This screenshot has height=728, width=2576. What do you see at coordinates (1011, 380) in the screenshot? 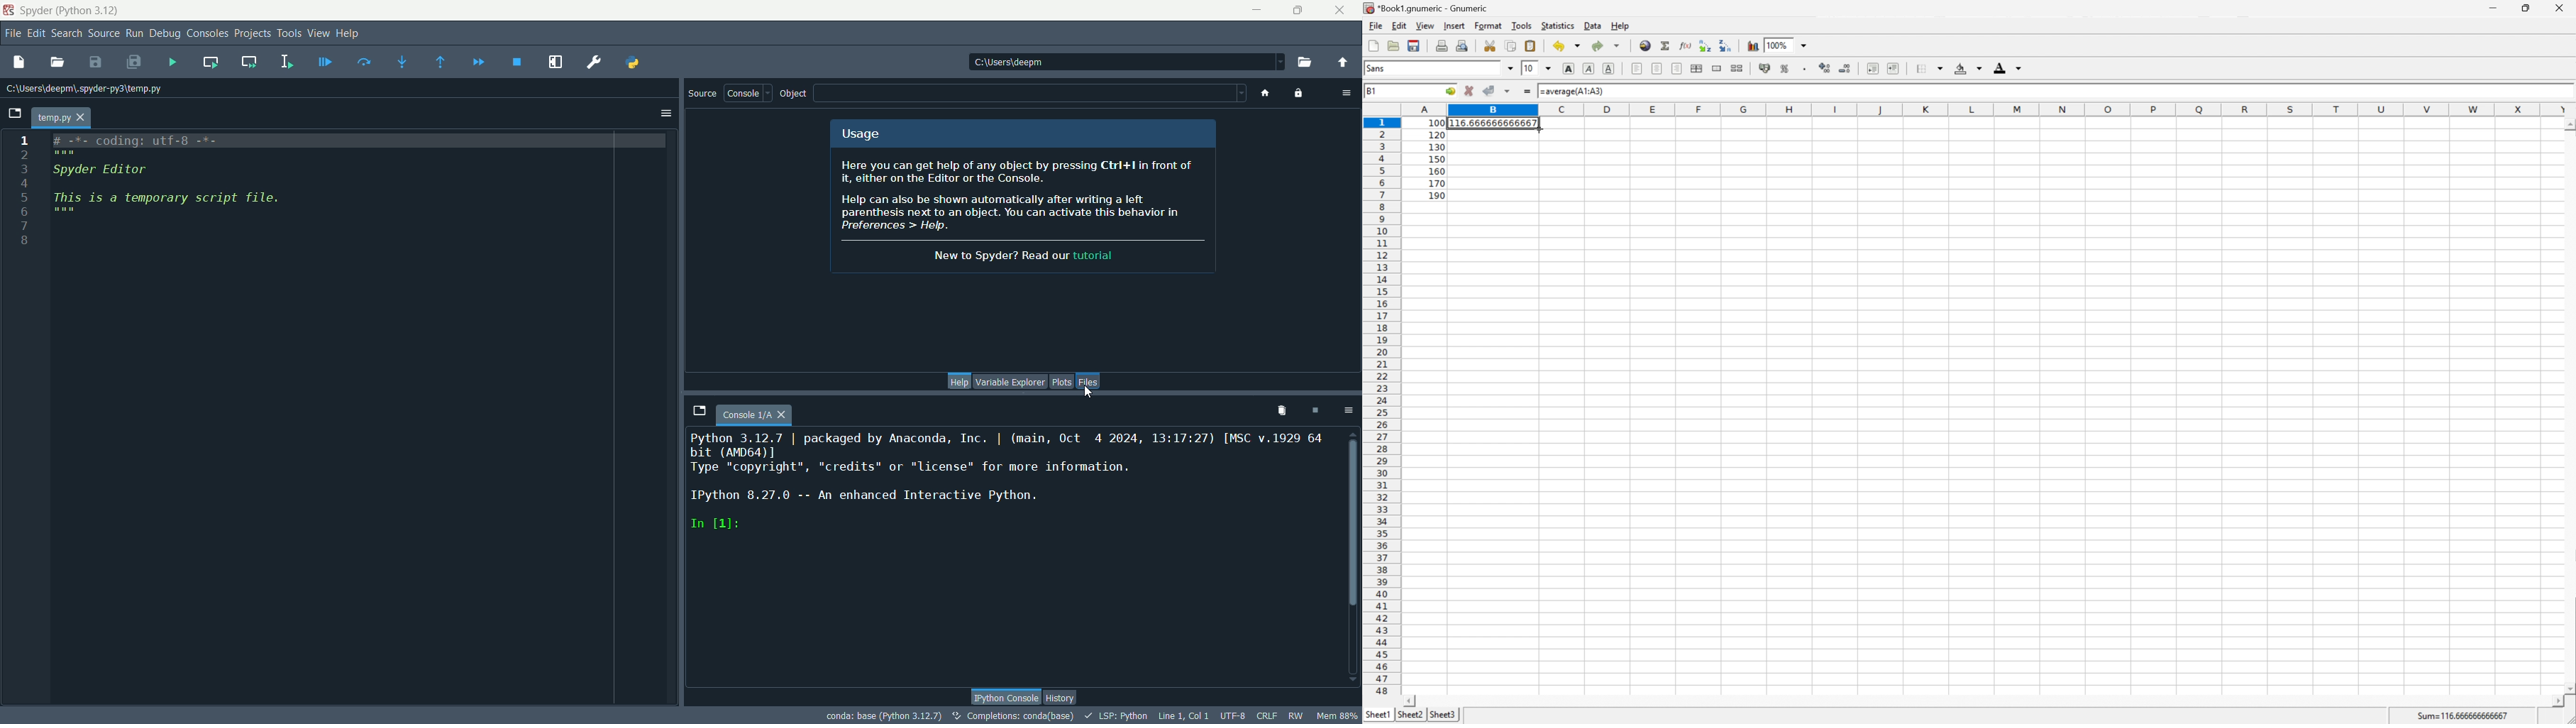
I see `variable explorer` at bounding box center [1011, 380].